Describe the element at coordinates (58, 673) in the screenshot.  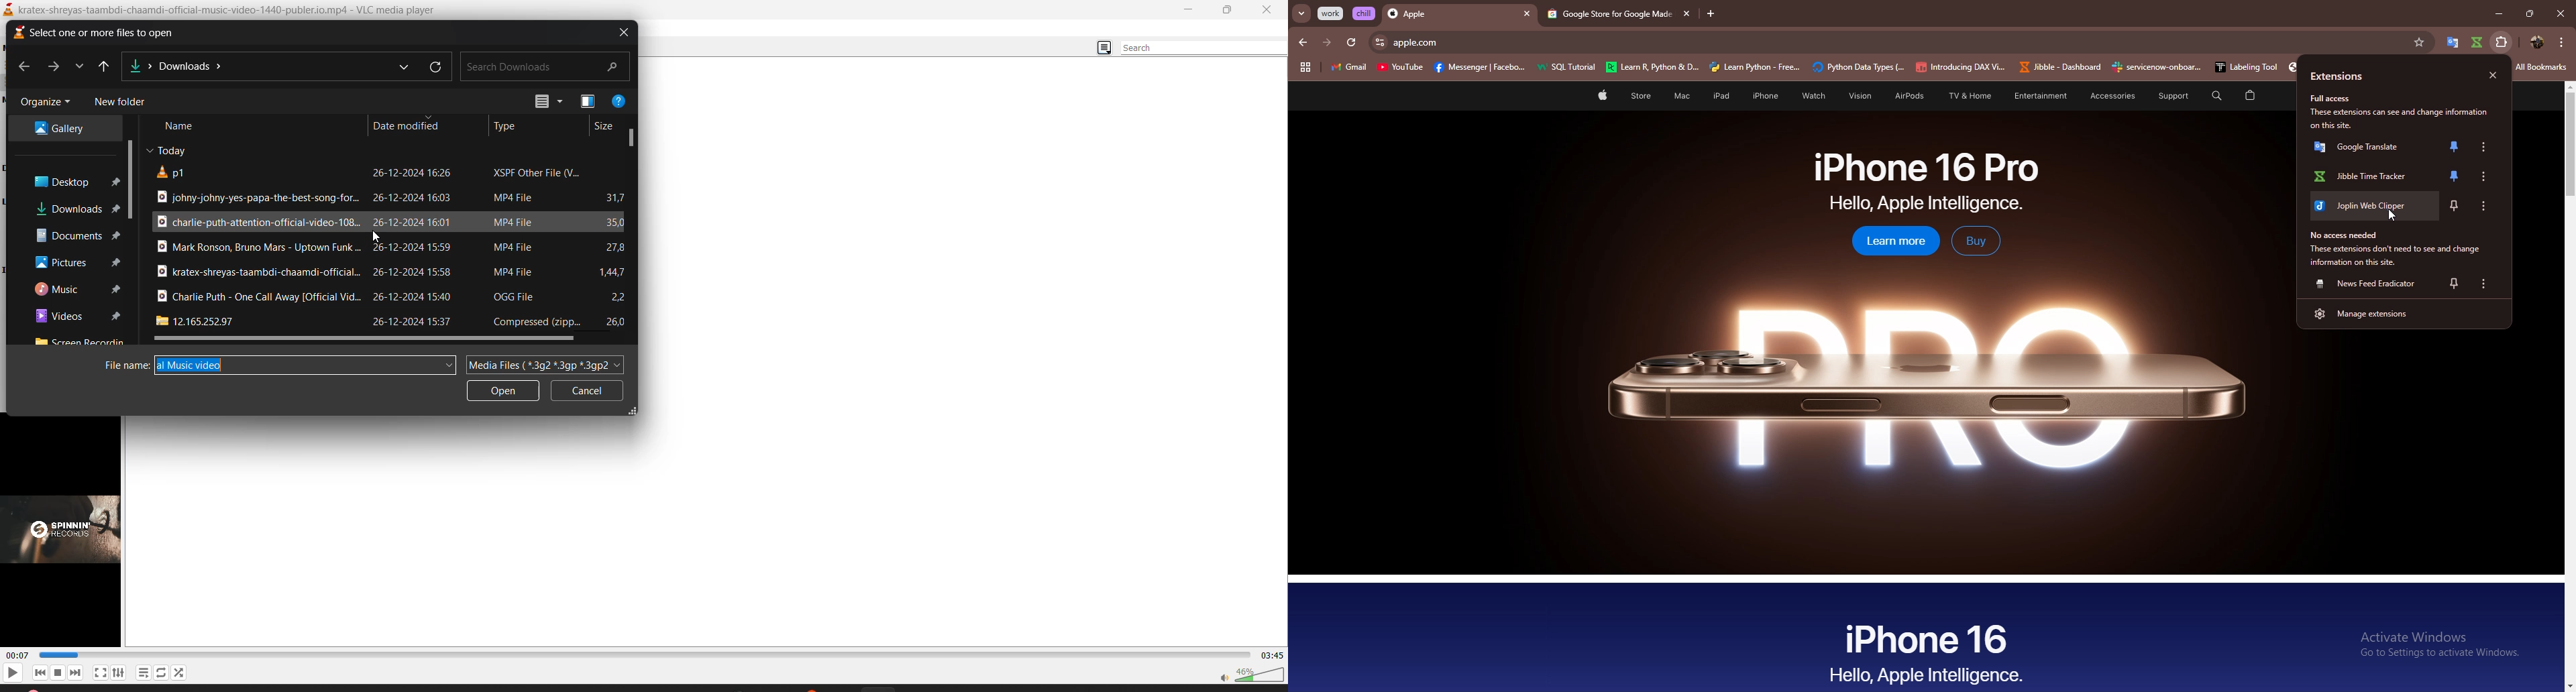
I see `stop` at that location.